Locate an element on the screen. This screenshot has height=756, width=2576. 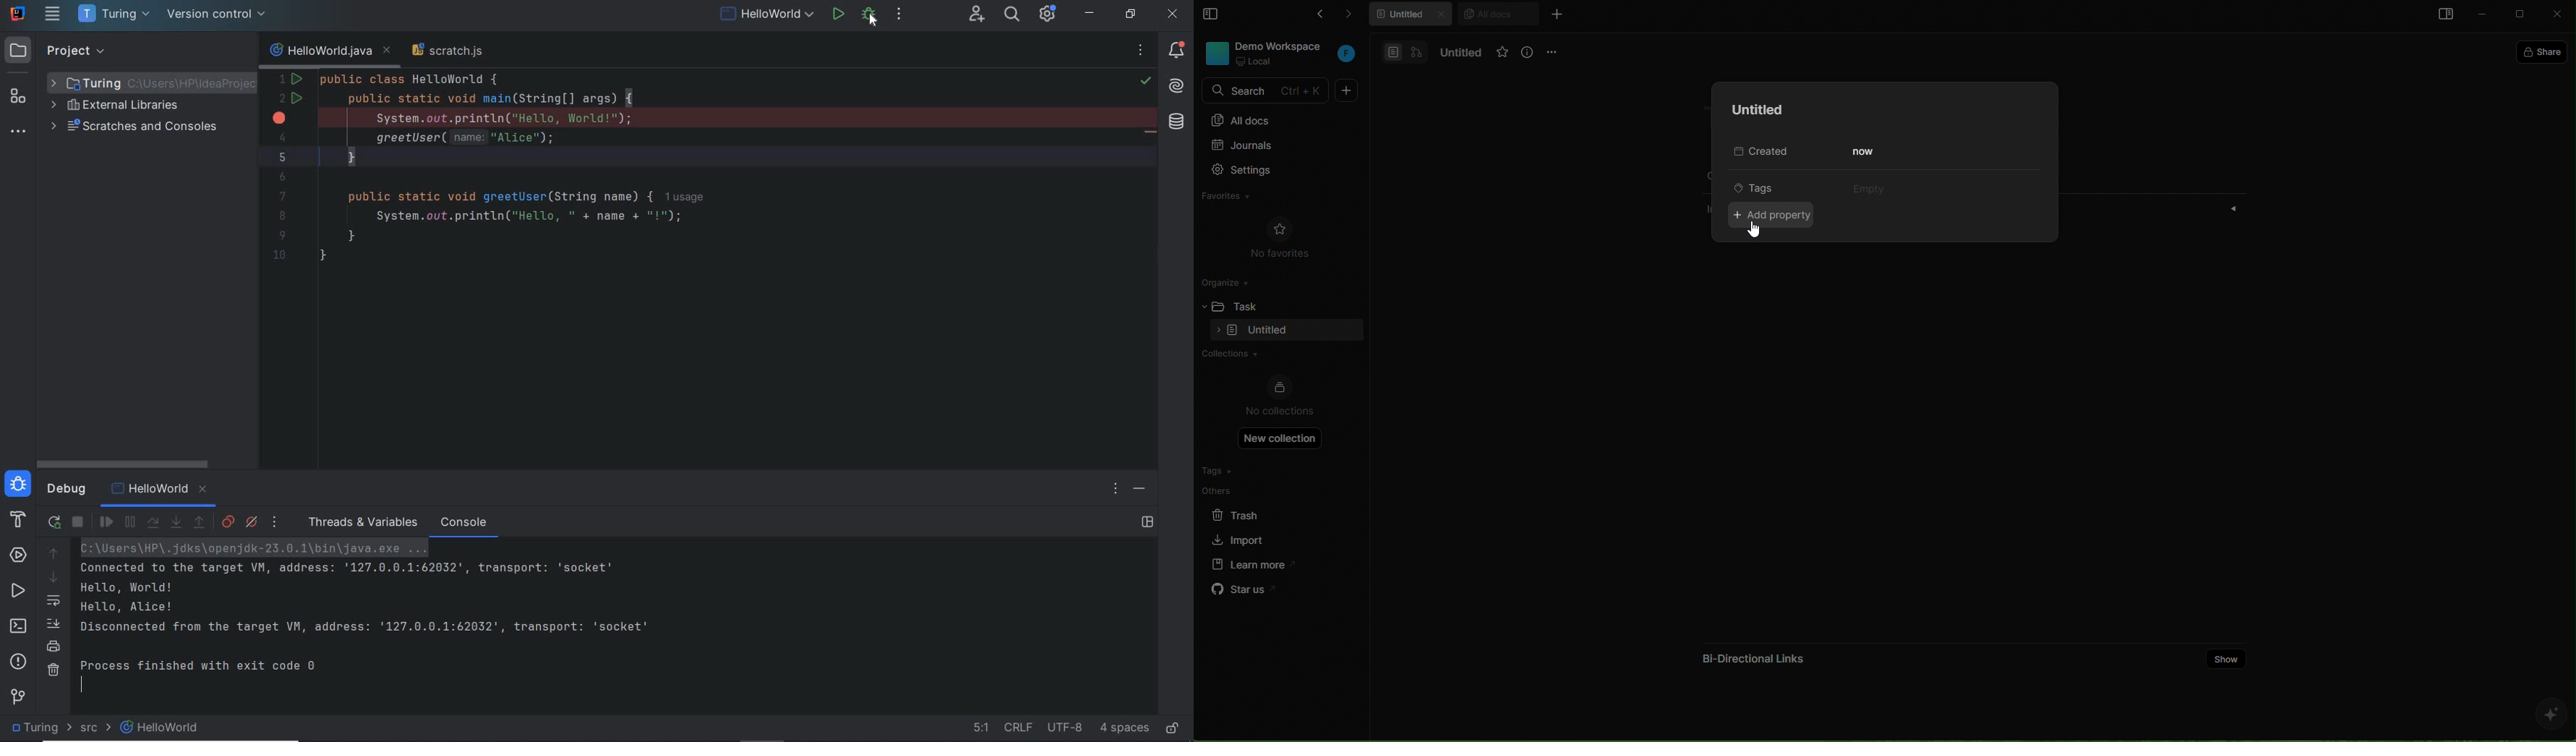
file name is located at coordinates (767, 16).